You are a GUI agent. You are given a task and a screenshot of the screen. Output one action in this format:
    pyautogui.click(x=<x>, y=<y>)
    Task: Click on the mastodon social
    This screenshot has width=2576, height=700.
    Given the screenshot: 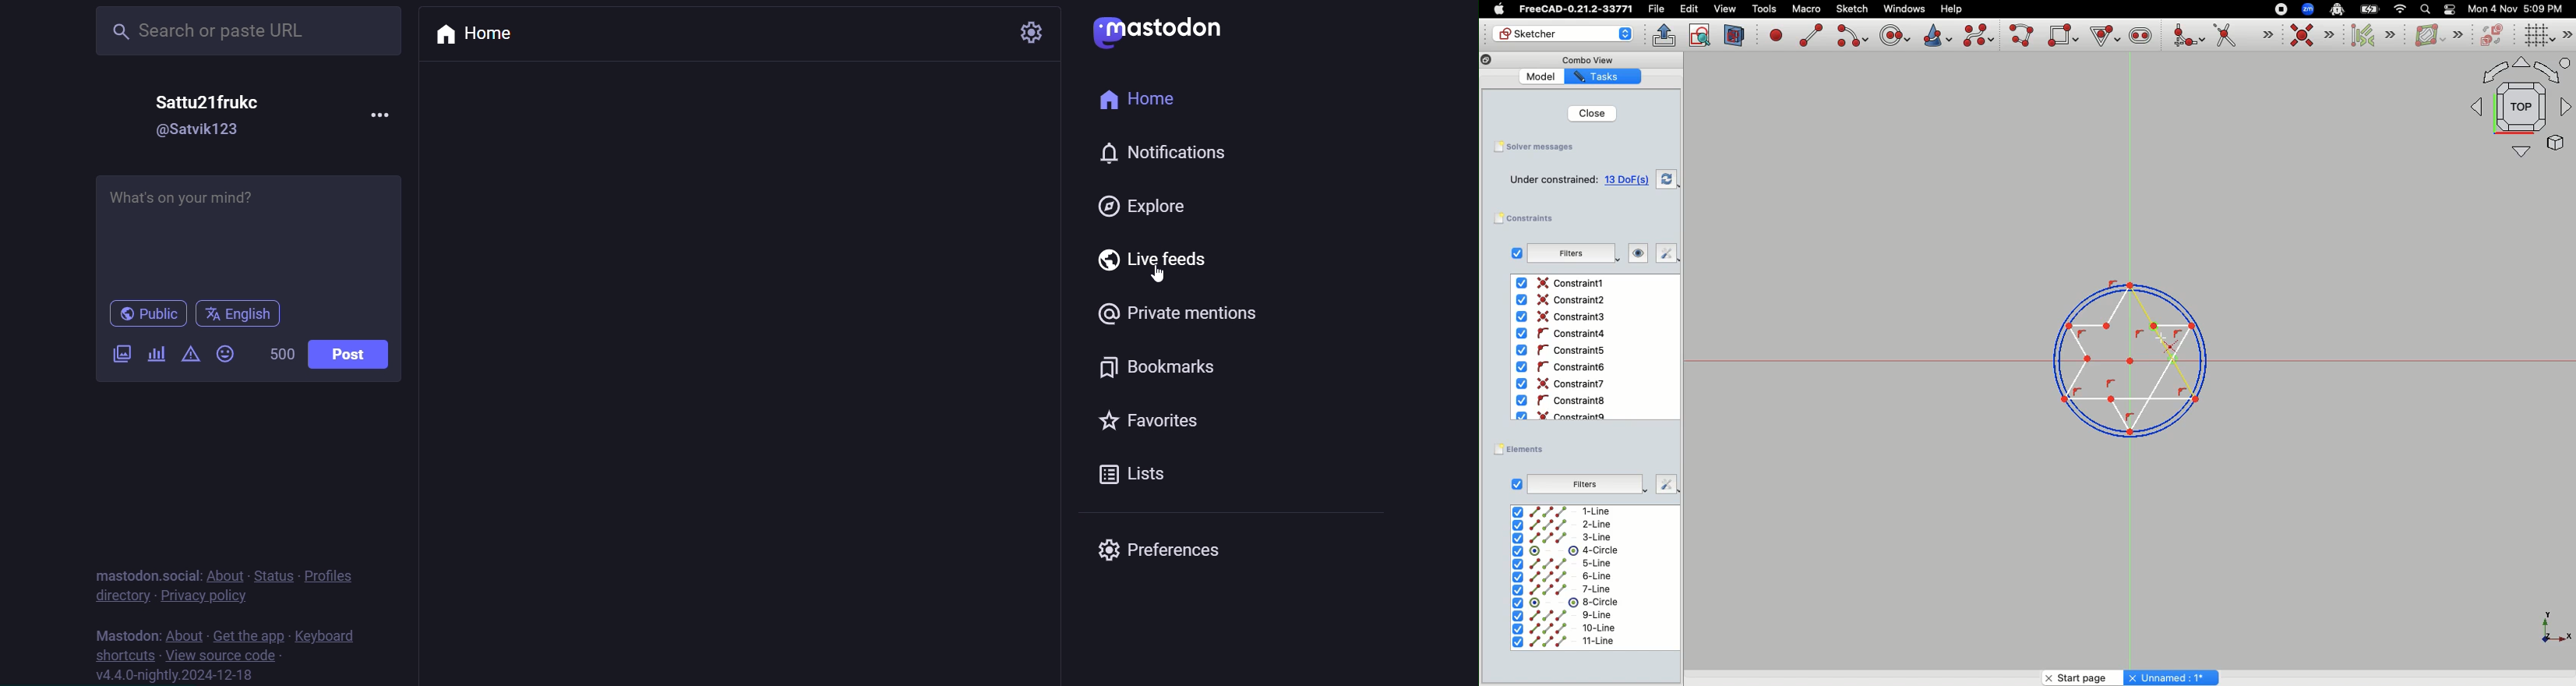 What is the action you would take?
    pyautogui.click(x=143, y=575)
    